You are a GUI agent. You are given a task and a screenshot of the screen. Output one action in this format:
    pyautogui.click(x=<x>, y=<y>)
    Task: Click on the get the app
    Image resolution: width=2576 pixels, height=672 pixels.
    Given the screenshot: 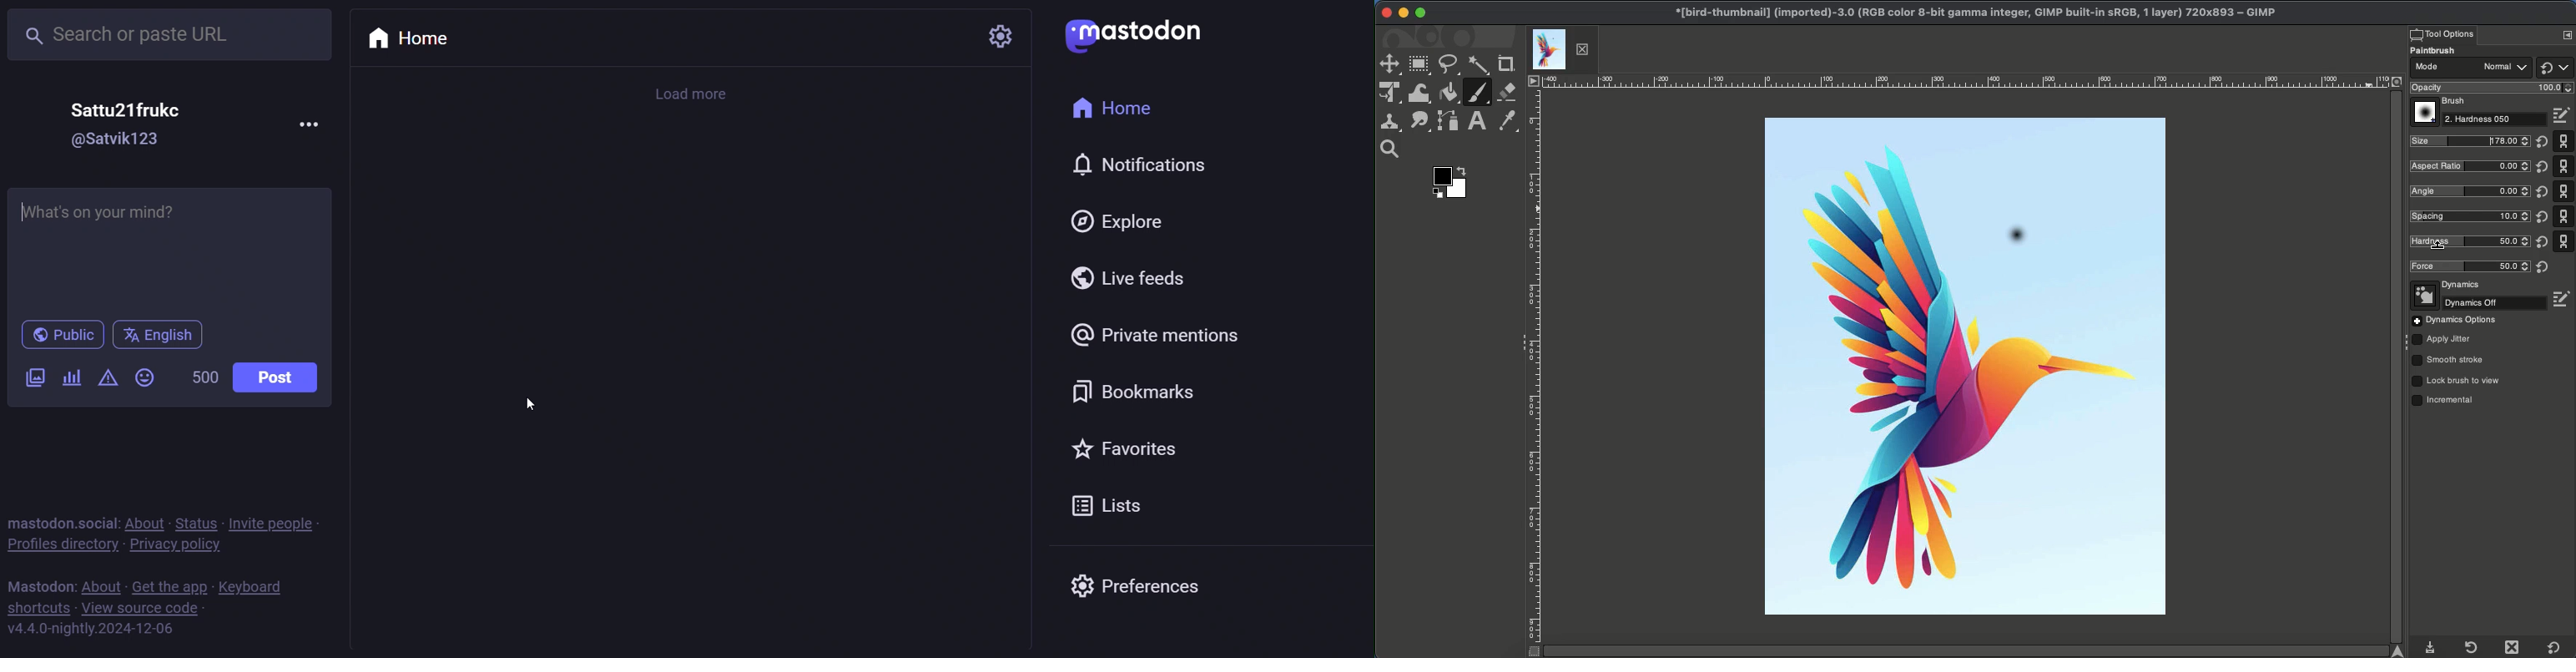 What is the action you would take?
    pyautogui.click(x=170, y=586)
    